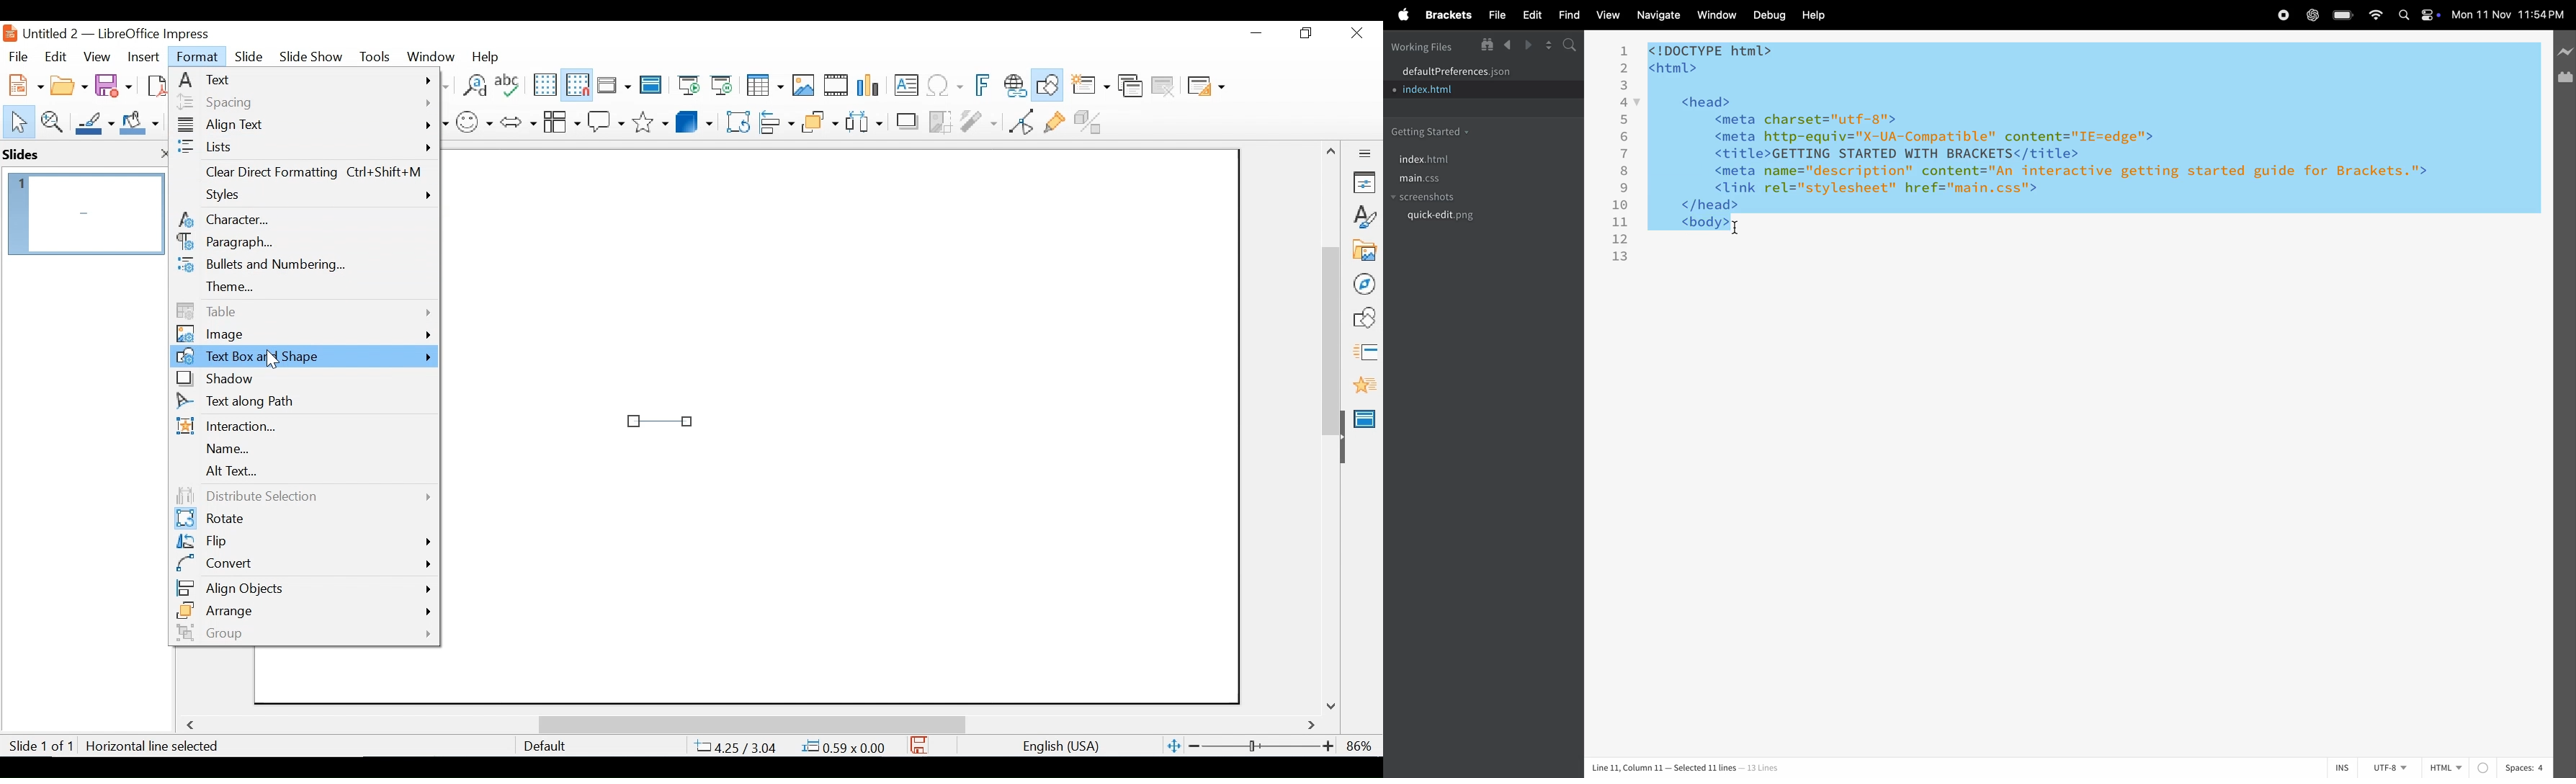  I want to click on Spelling, so click(509, 84).